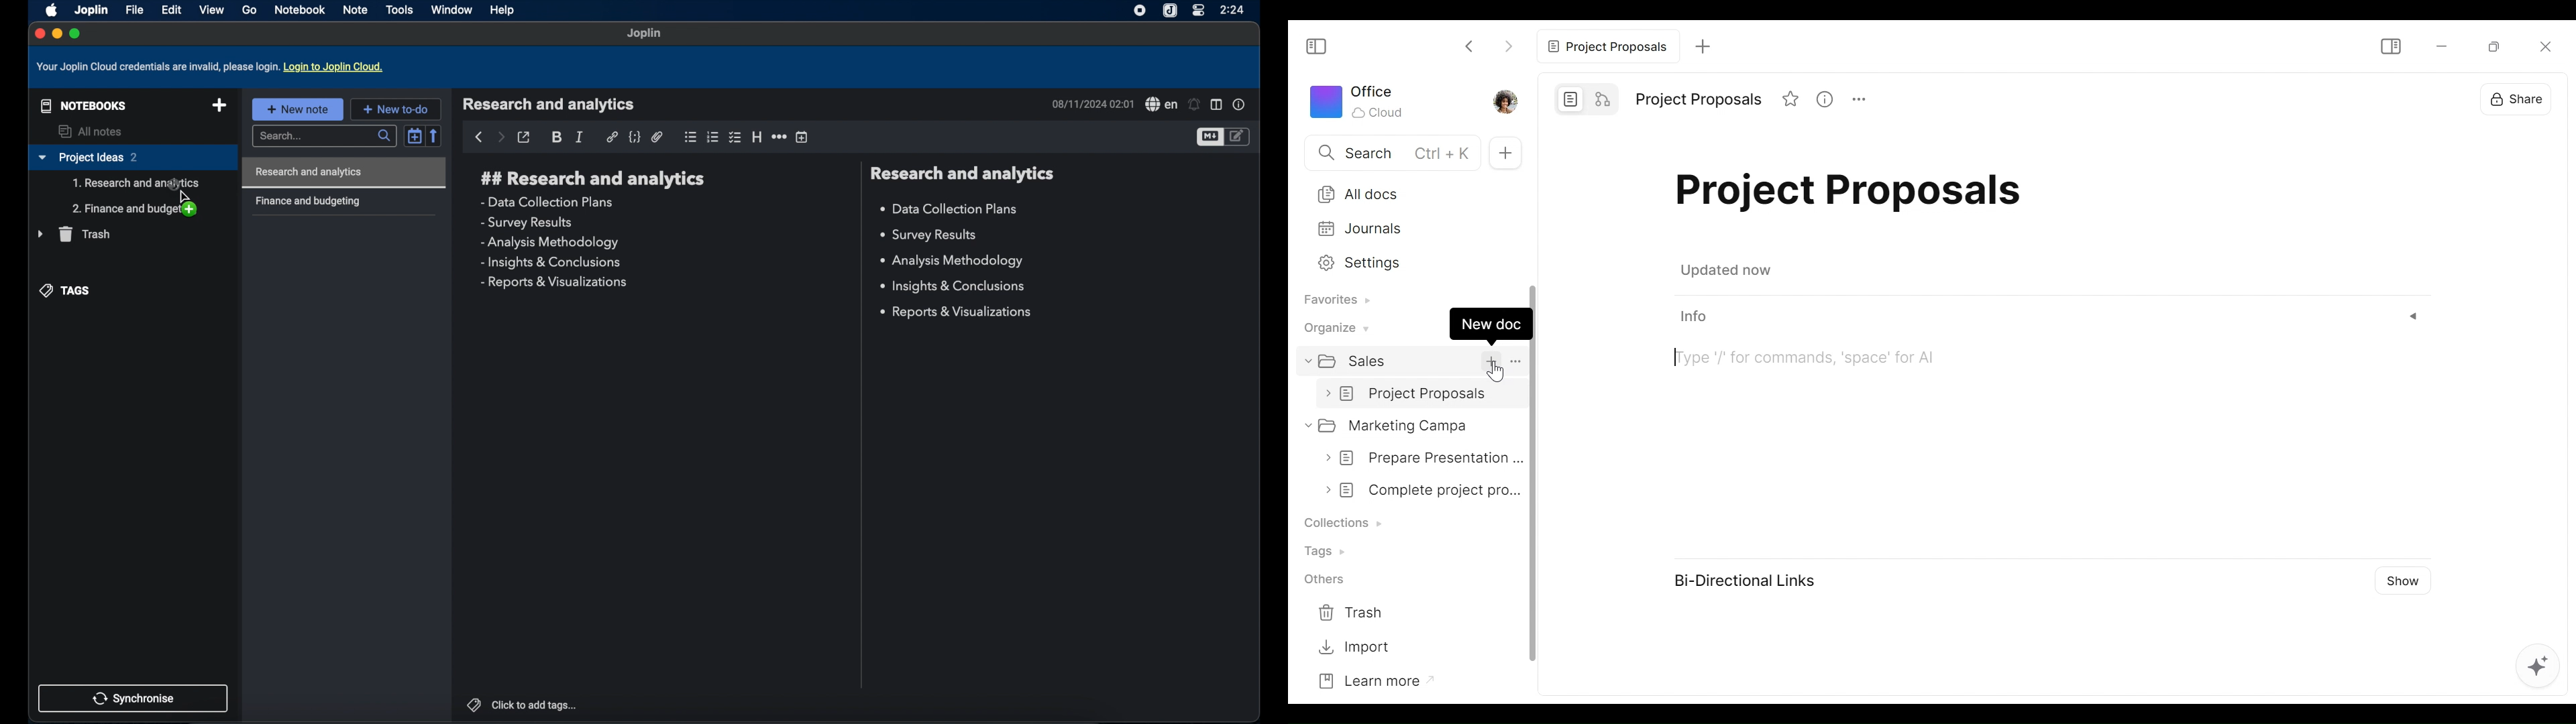 This screenshot has width=2576, height=728. I want to click on note properties, so click(1239, 105).